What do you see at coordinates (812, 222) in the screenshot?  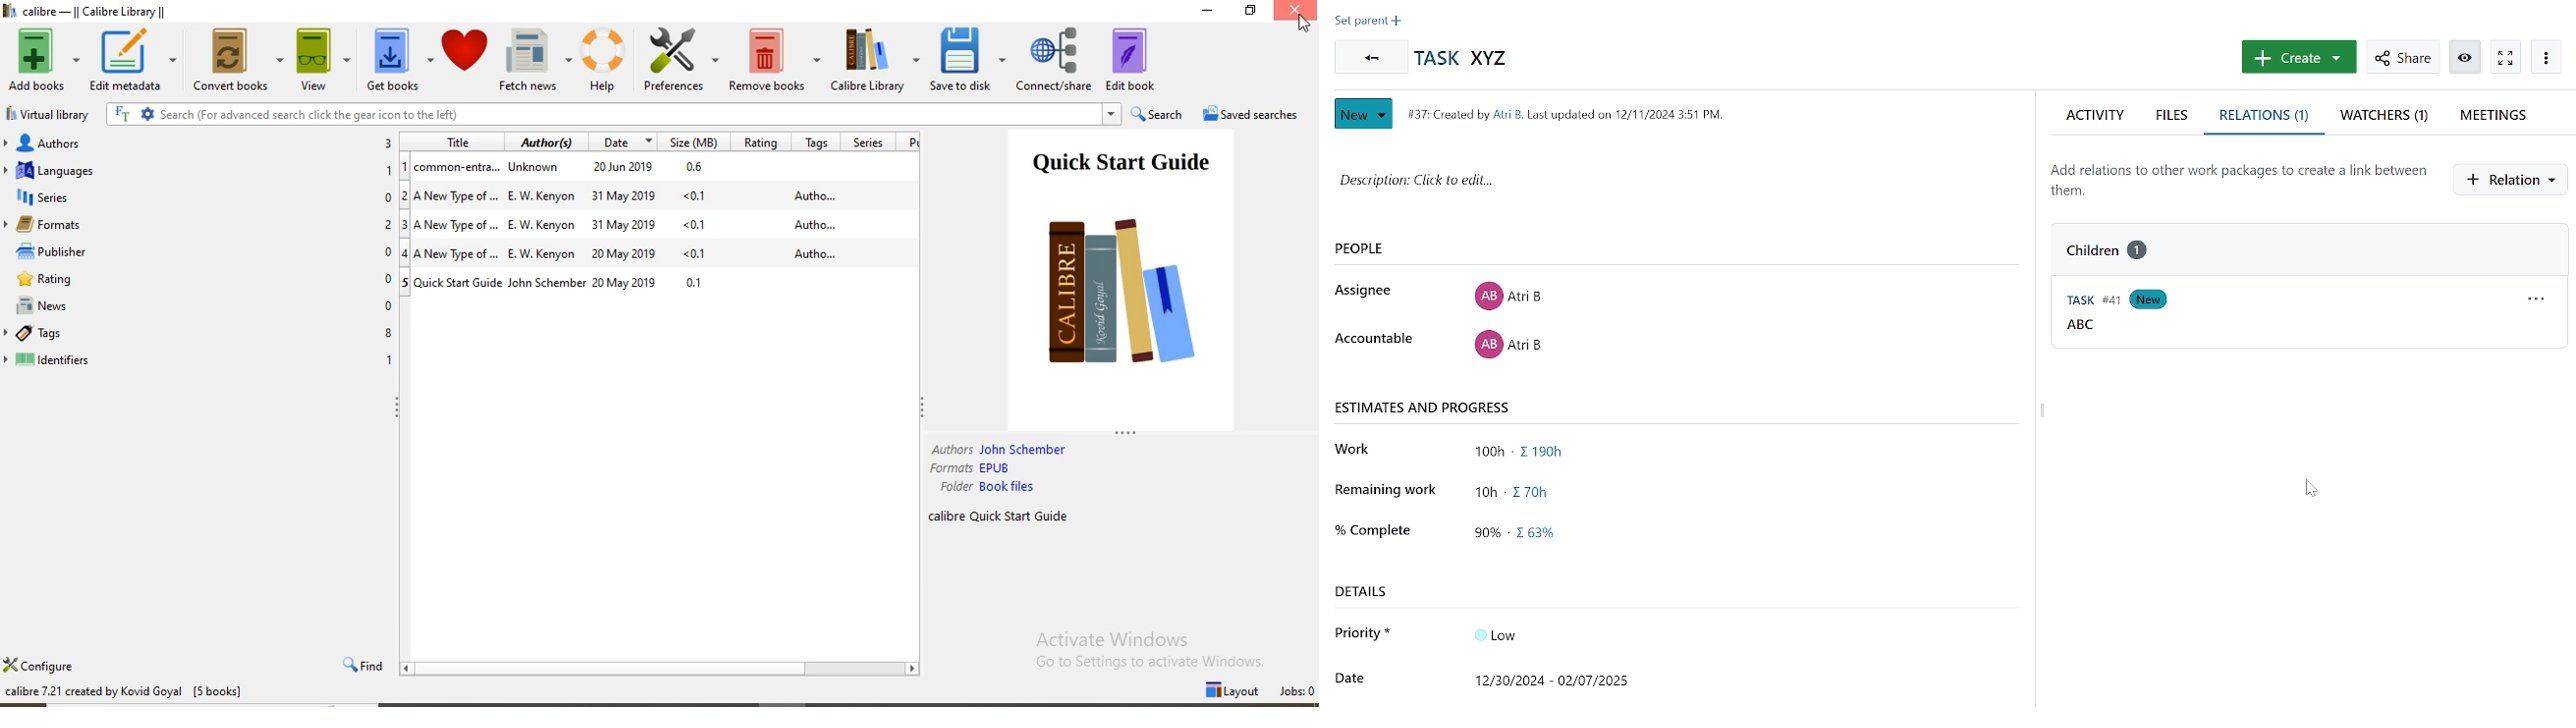 I see `Autho...` at bounding box center [812, 222].